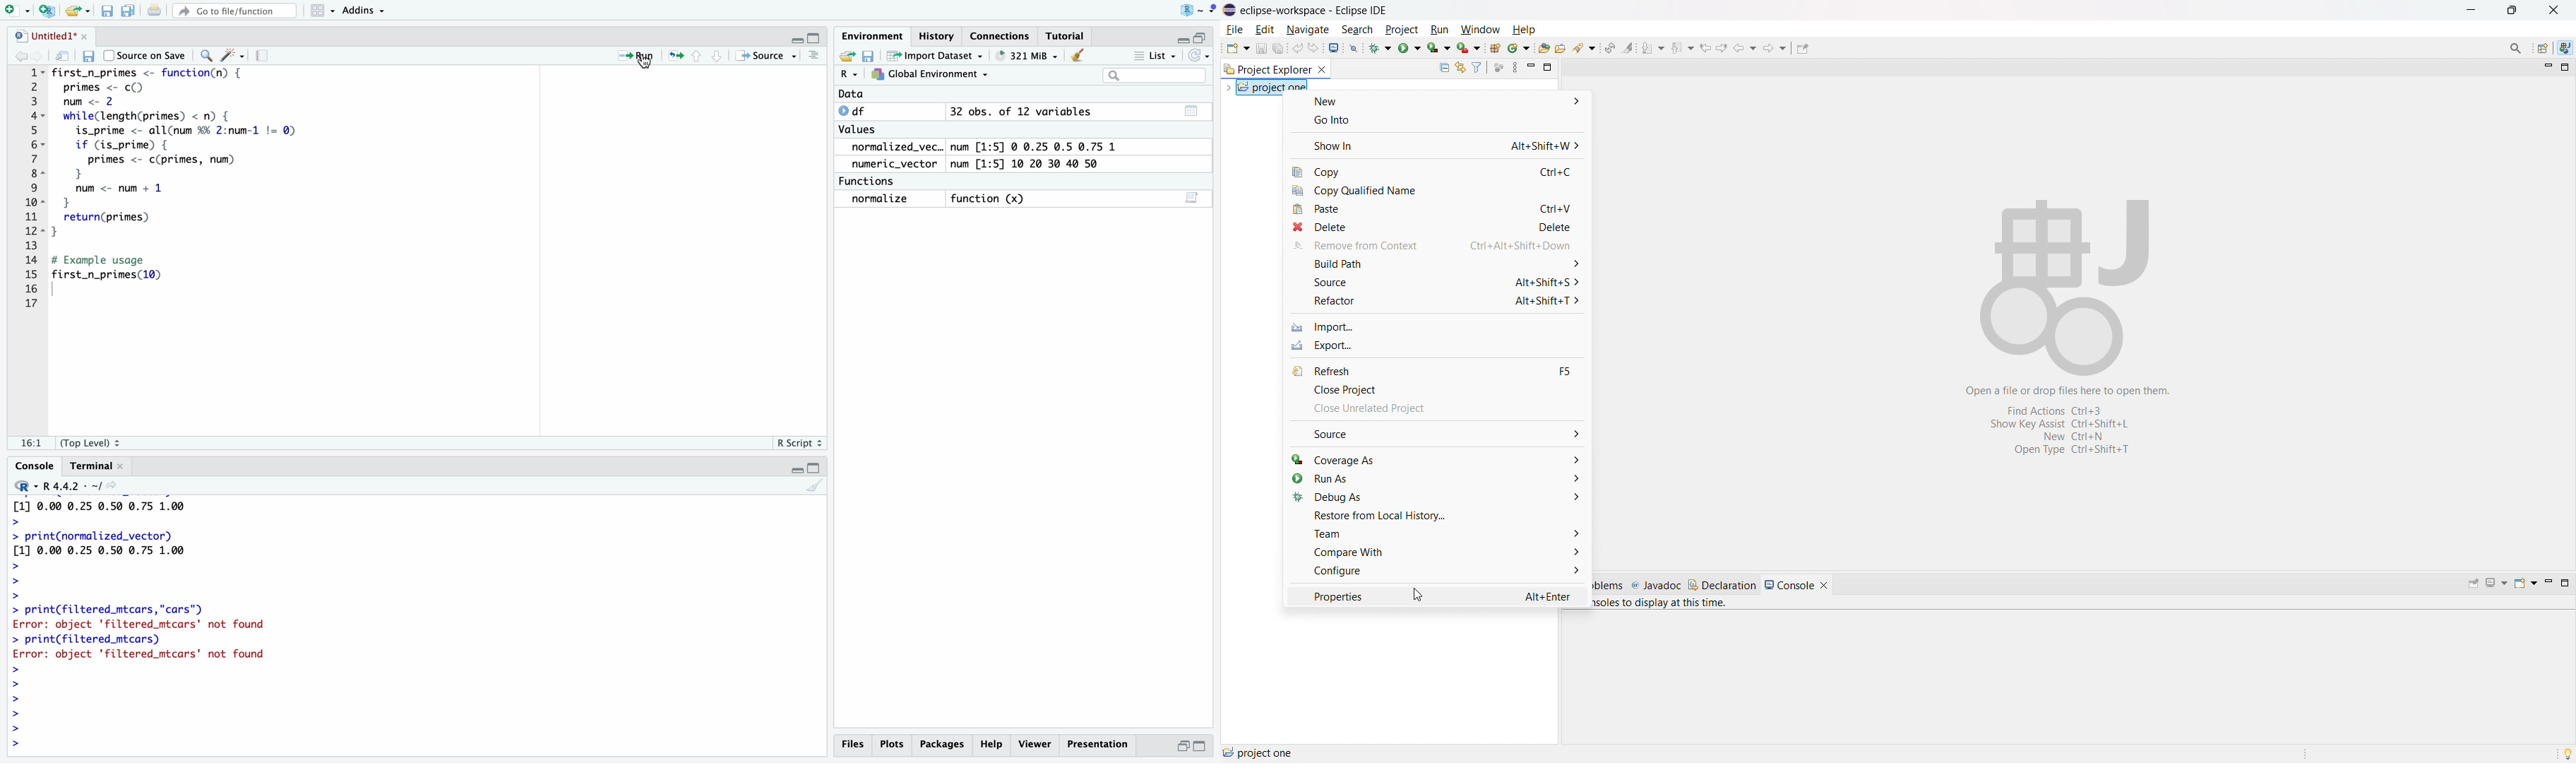 The height and width of the screenshot is (784, 2576). I want to click on navigate, so click(1307, 29).